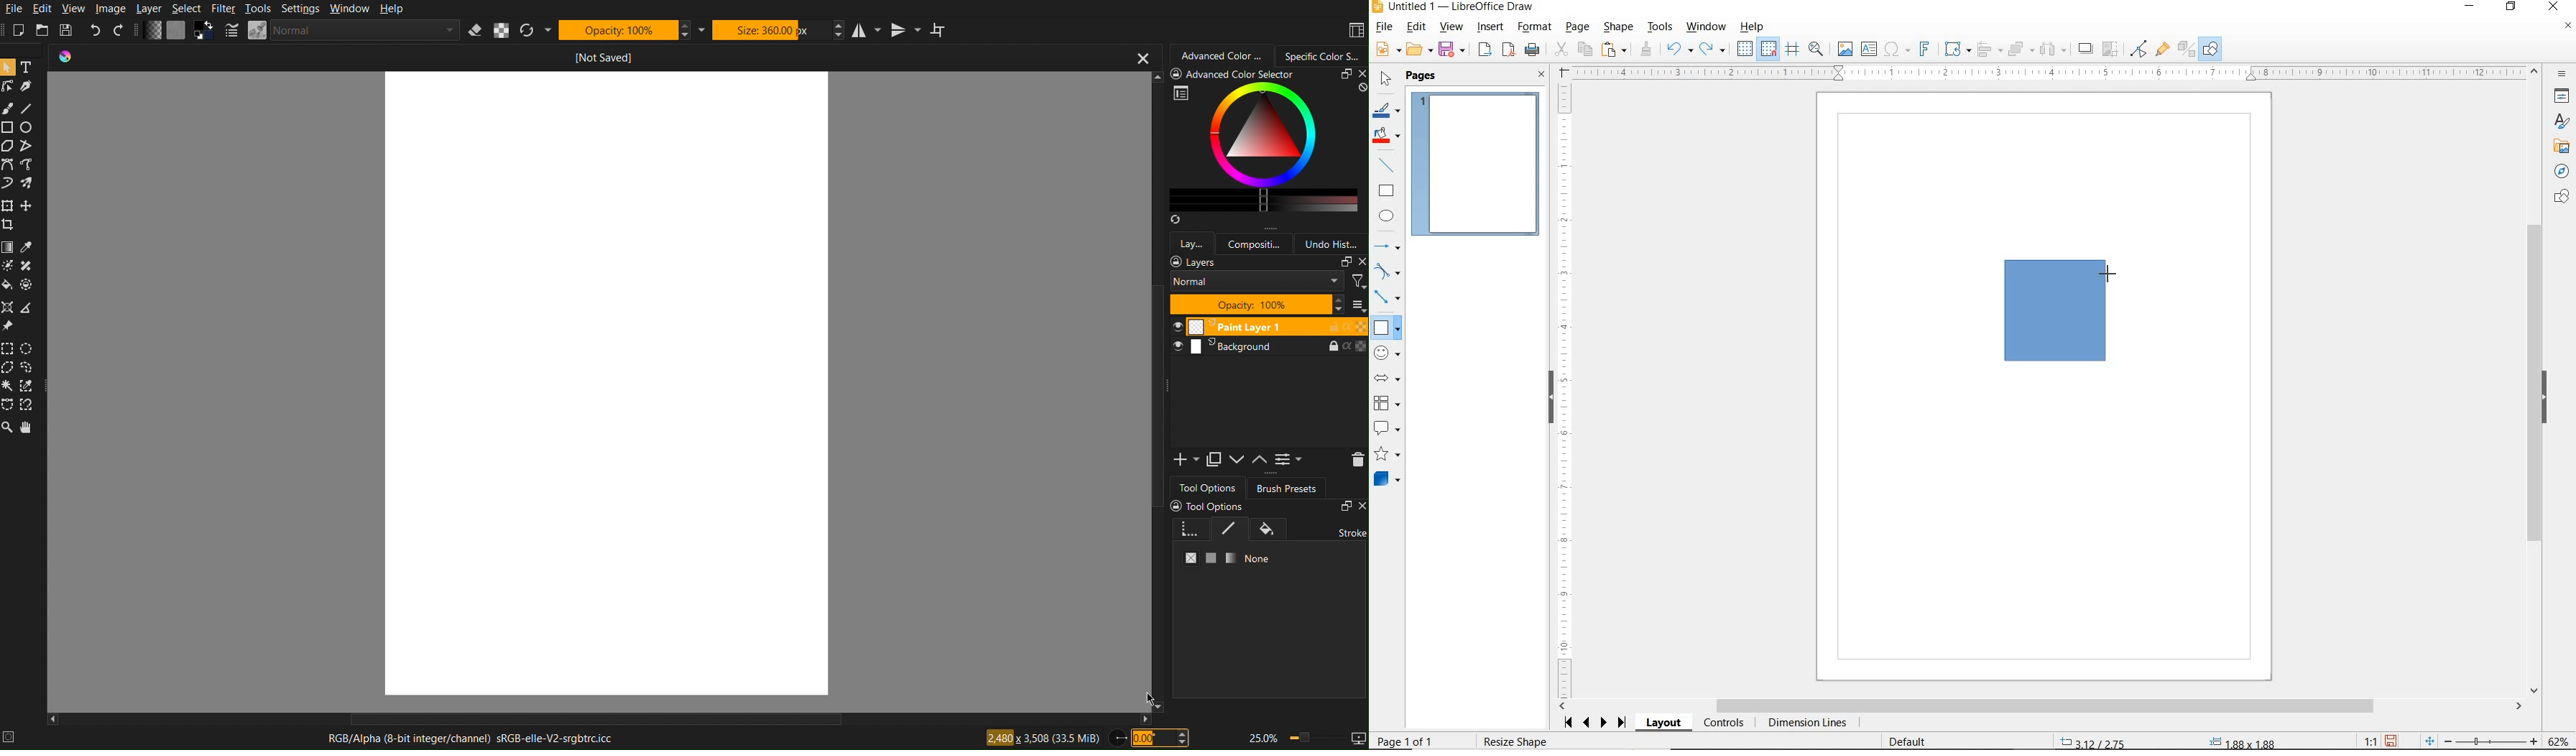  What do you see at coordinates (119, 31) in the screenshot?
I see `Redo` at bounding box center [119, 31].